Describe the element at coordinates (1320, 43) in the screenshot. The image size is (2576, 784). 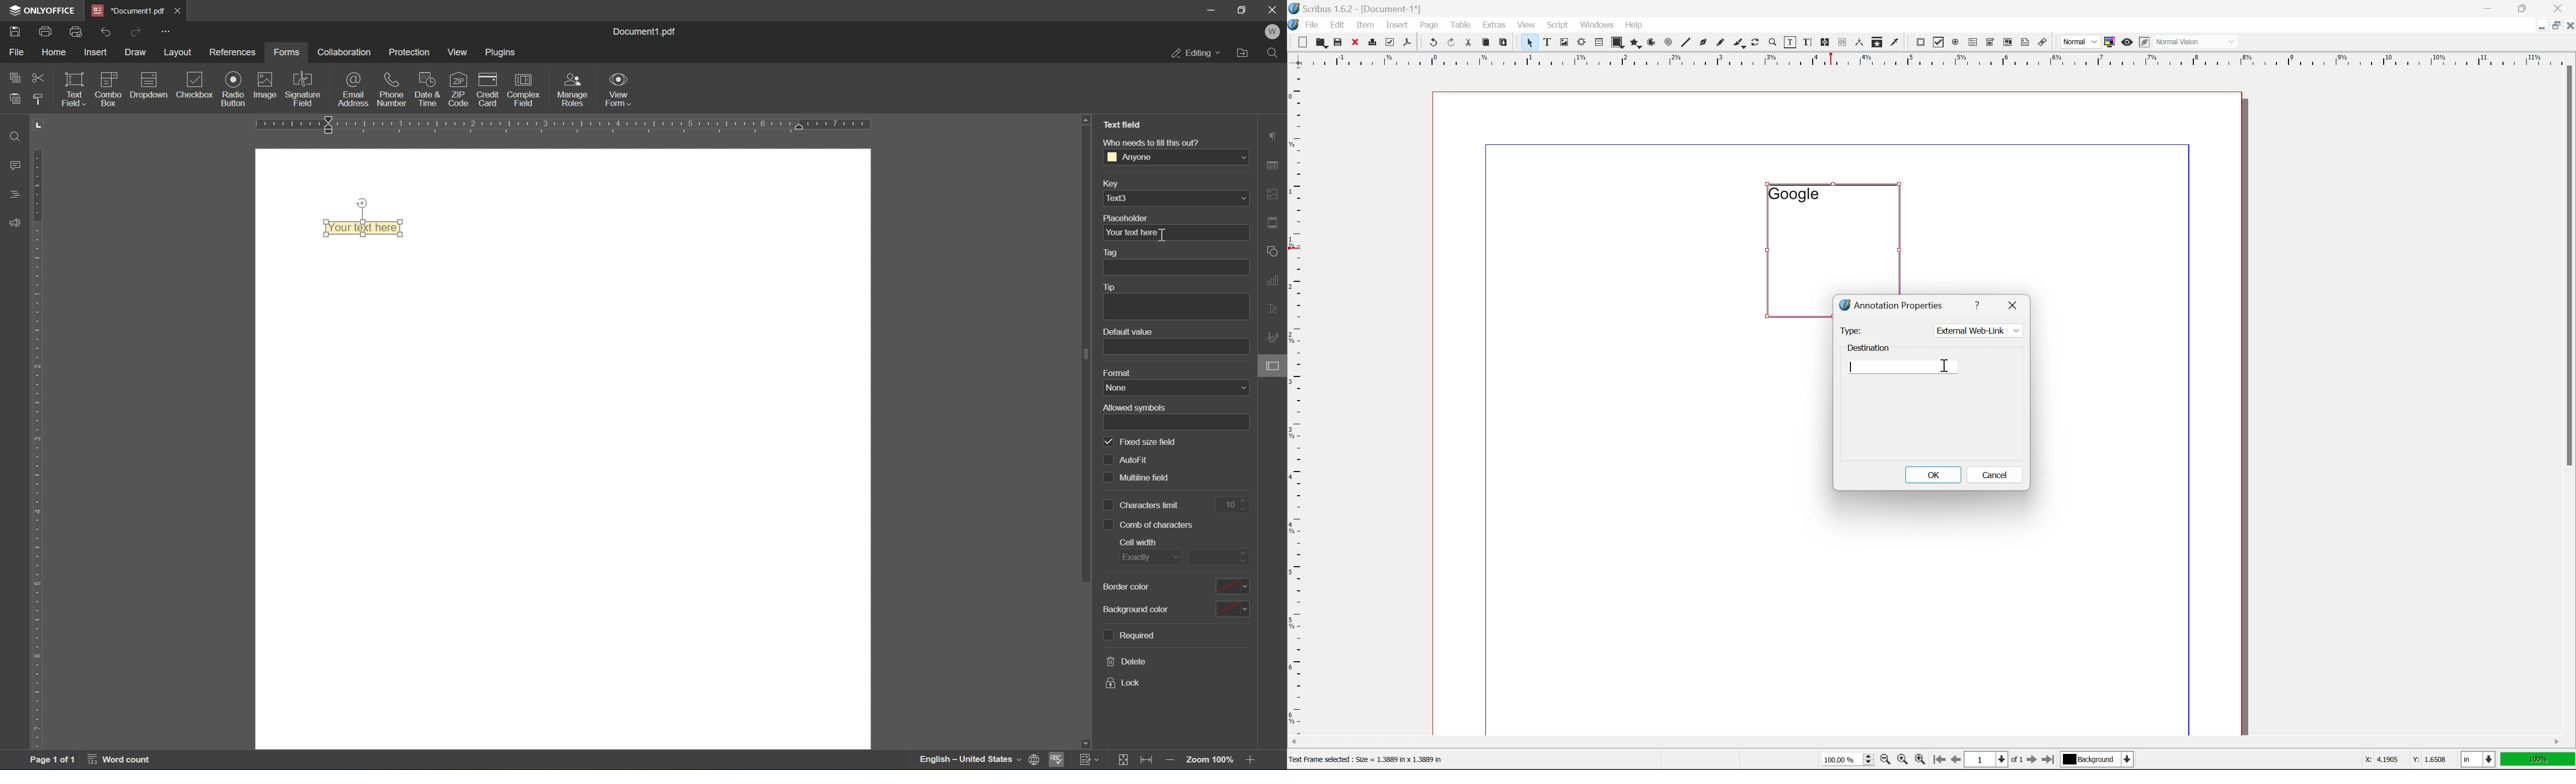
I see `open` at that location.